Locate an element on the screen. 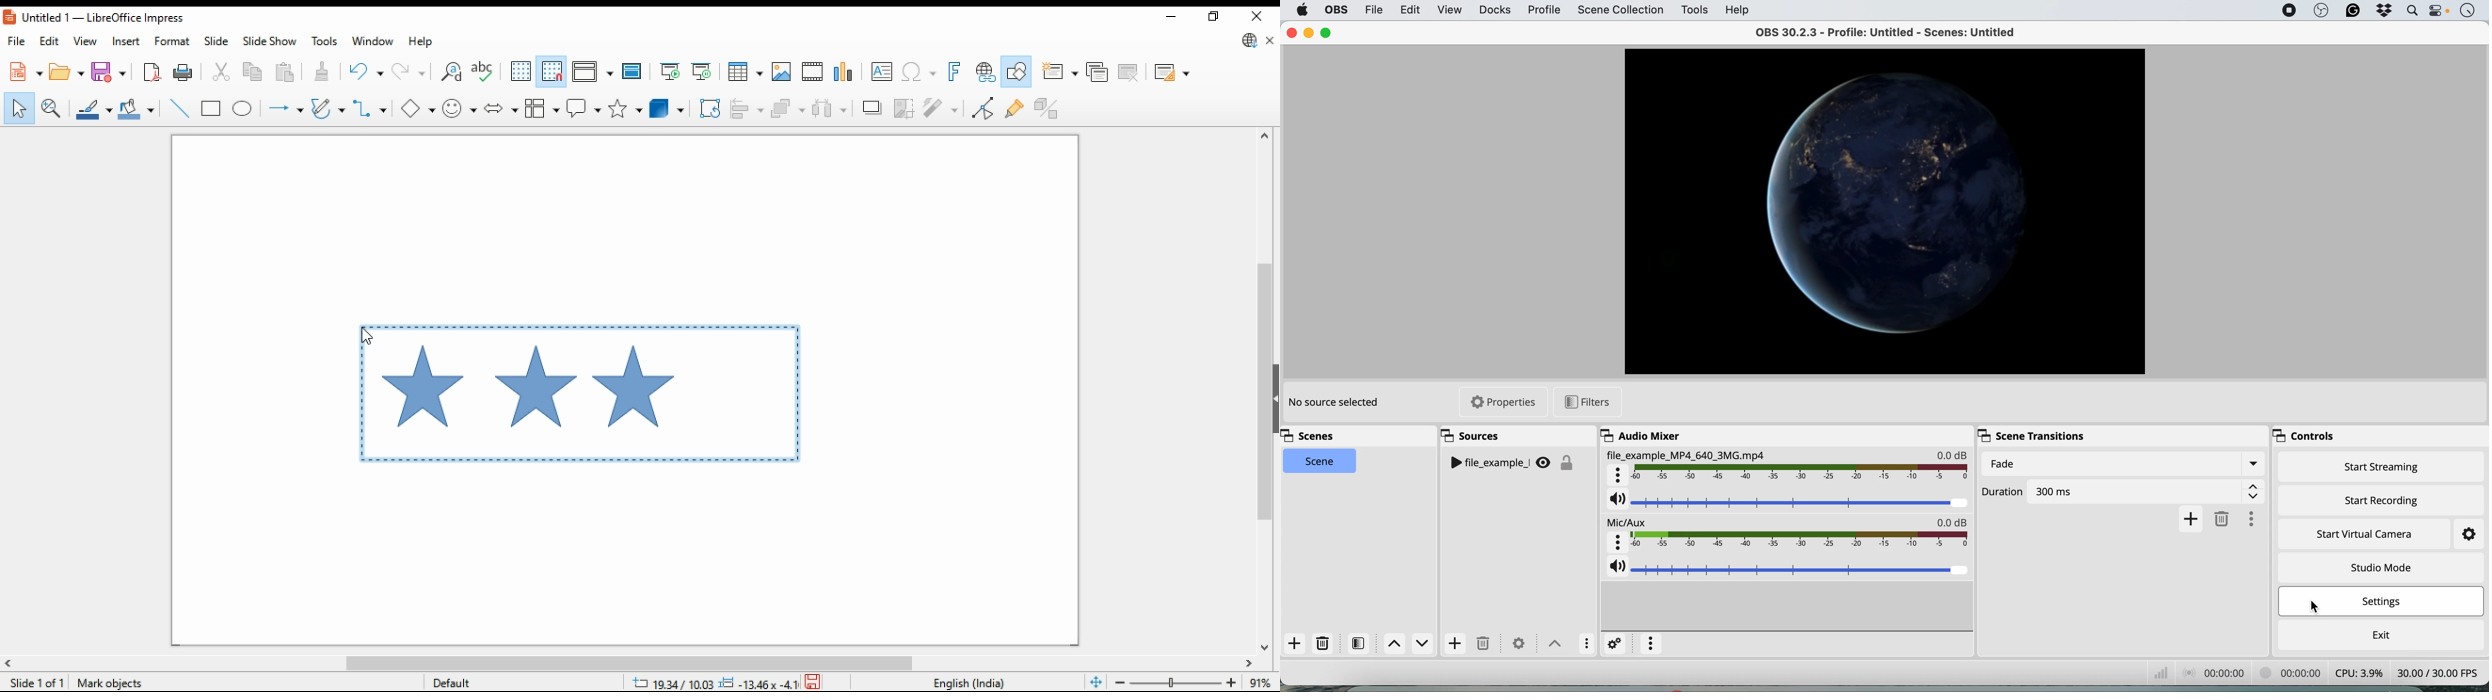  crop is located at coordinates (903, 108).